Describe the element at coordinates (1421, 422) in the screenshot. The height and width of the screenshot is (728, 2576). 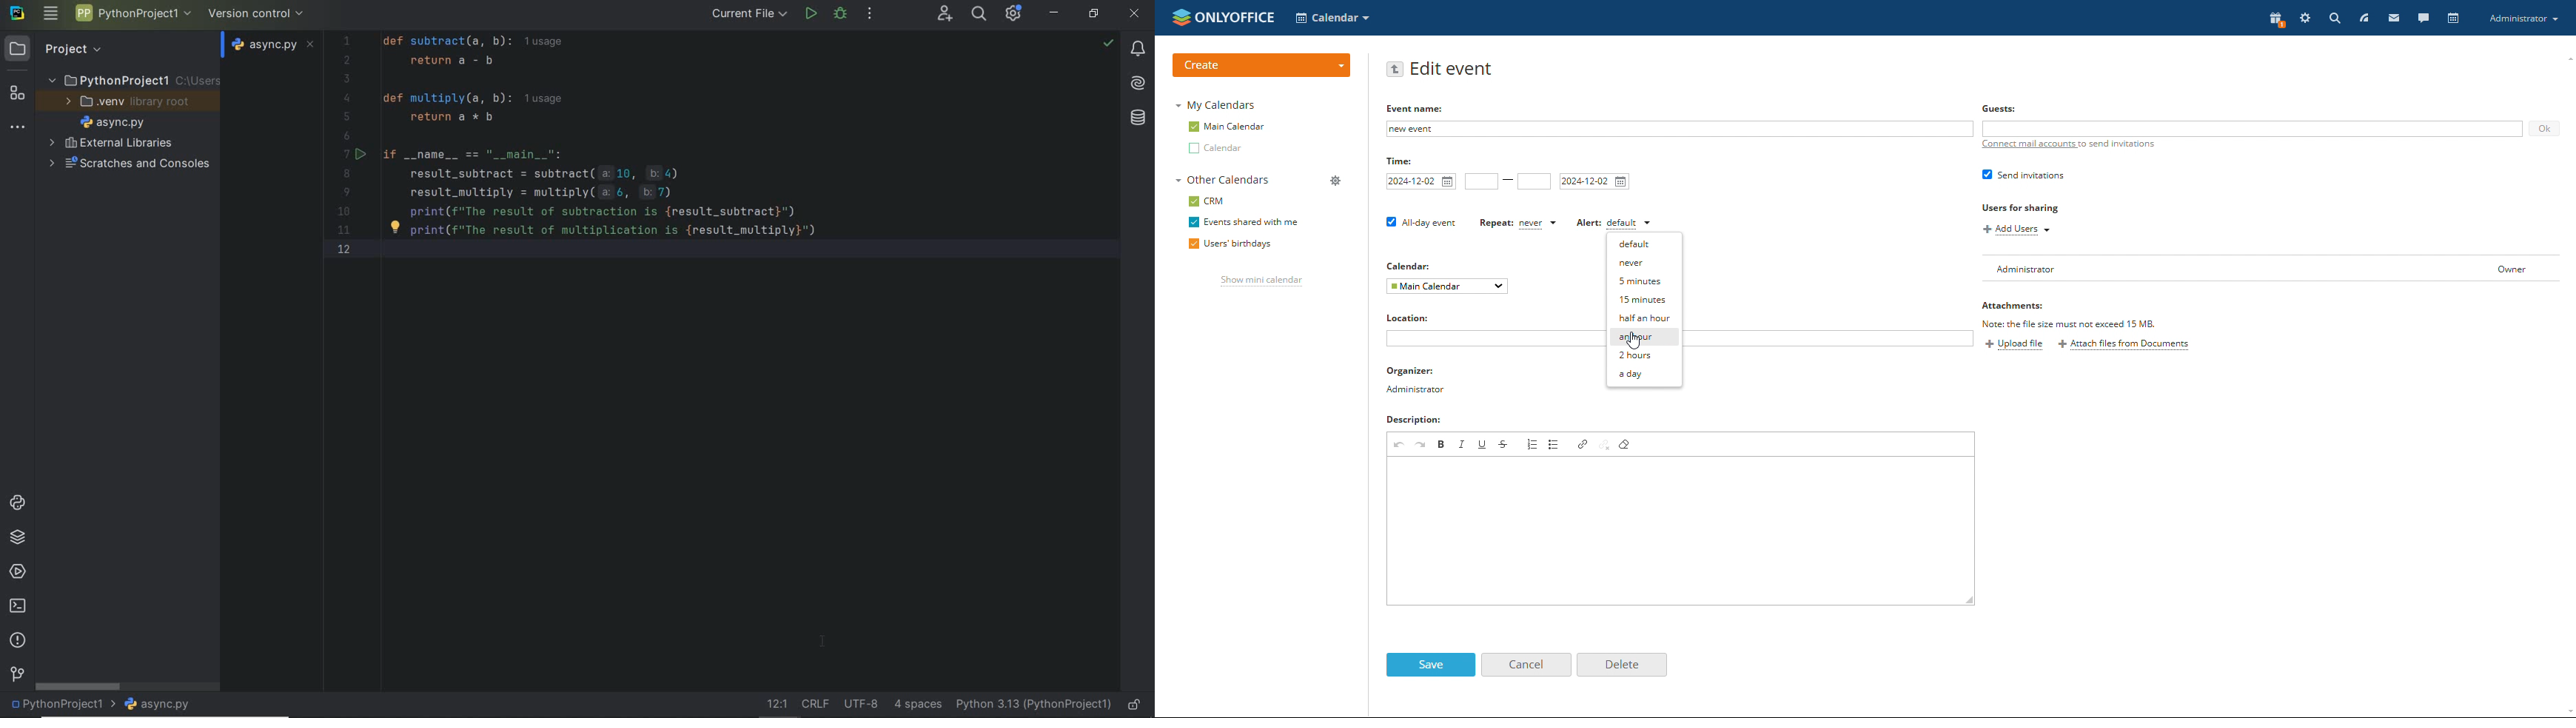
I see `descriptions` at that location.